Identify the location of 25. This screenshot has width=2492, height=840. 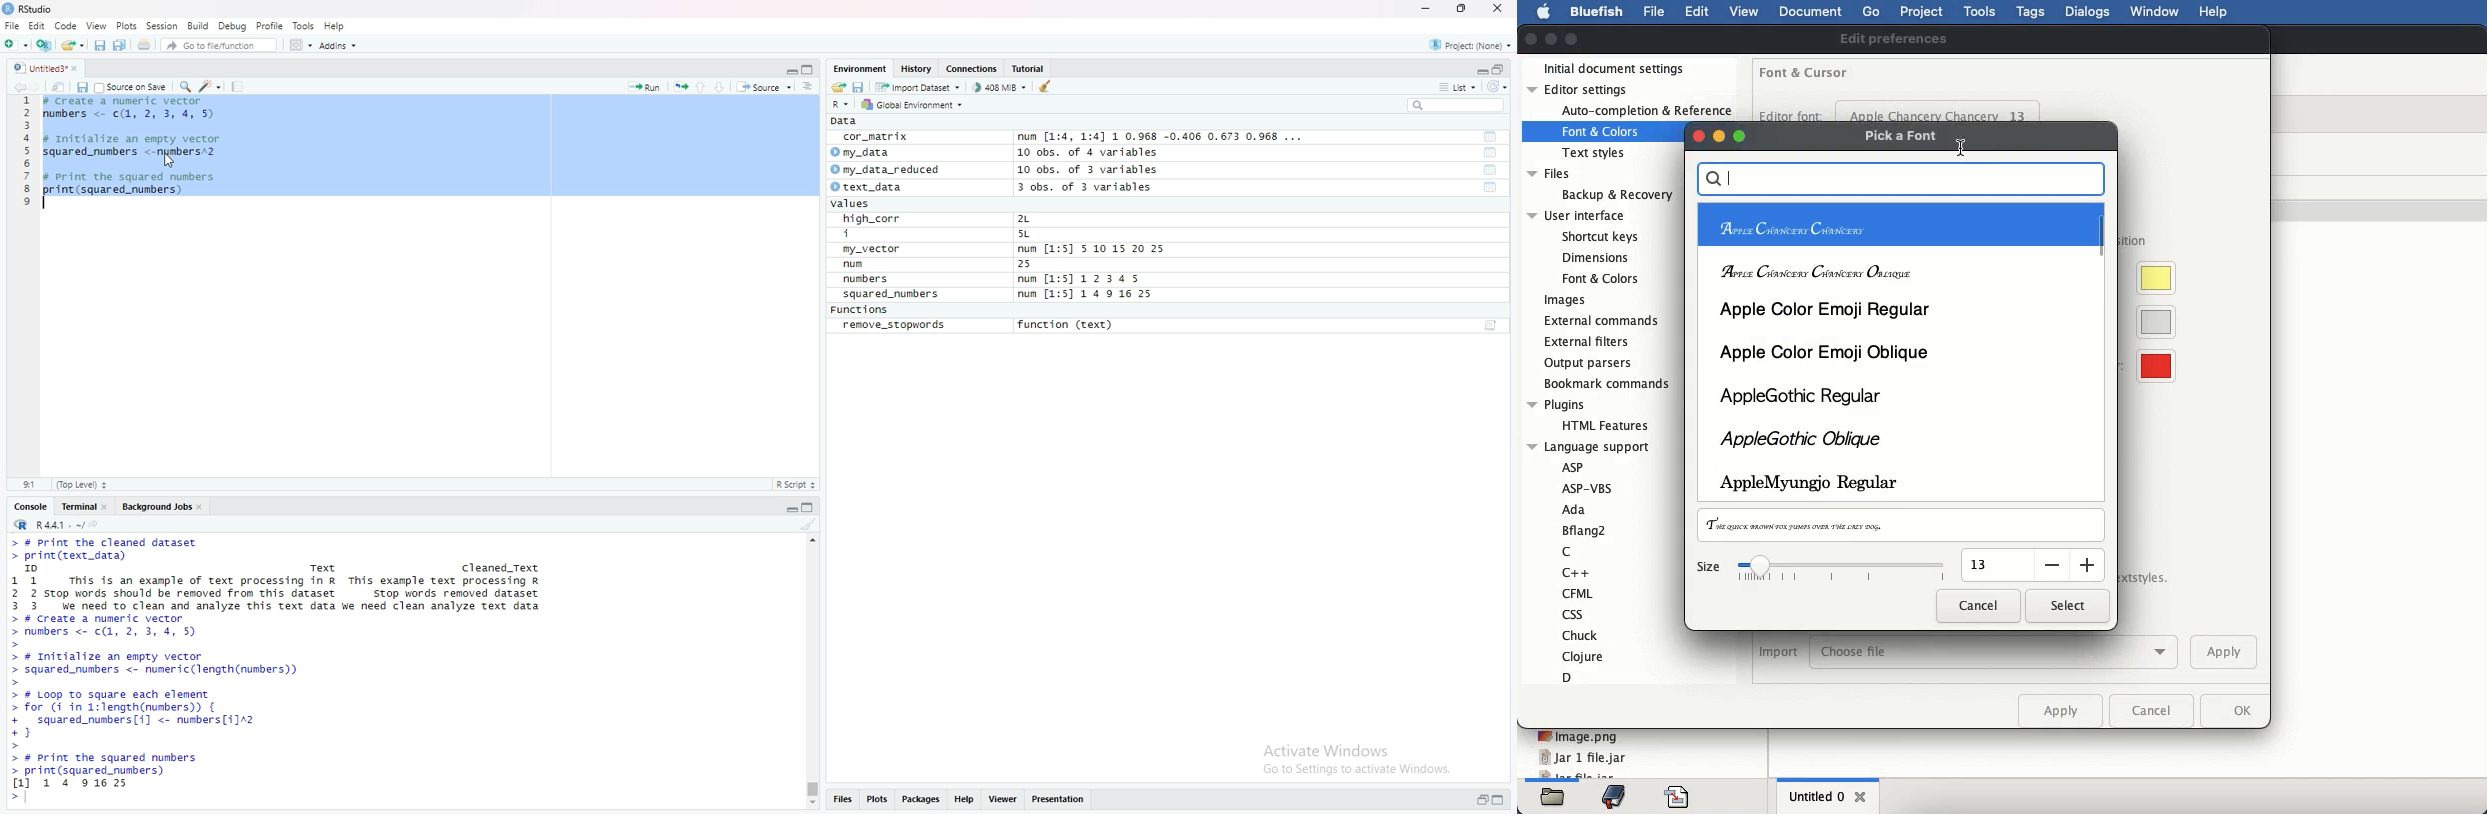
(1041, 265).